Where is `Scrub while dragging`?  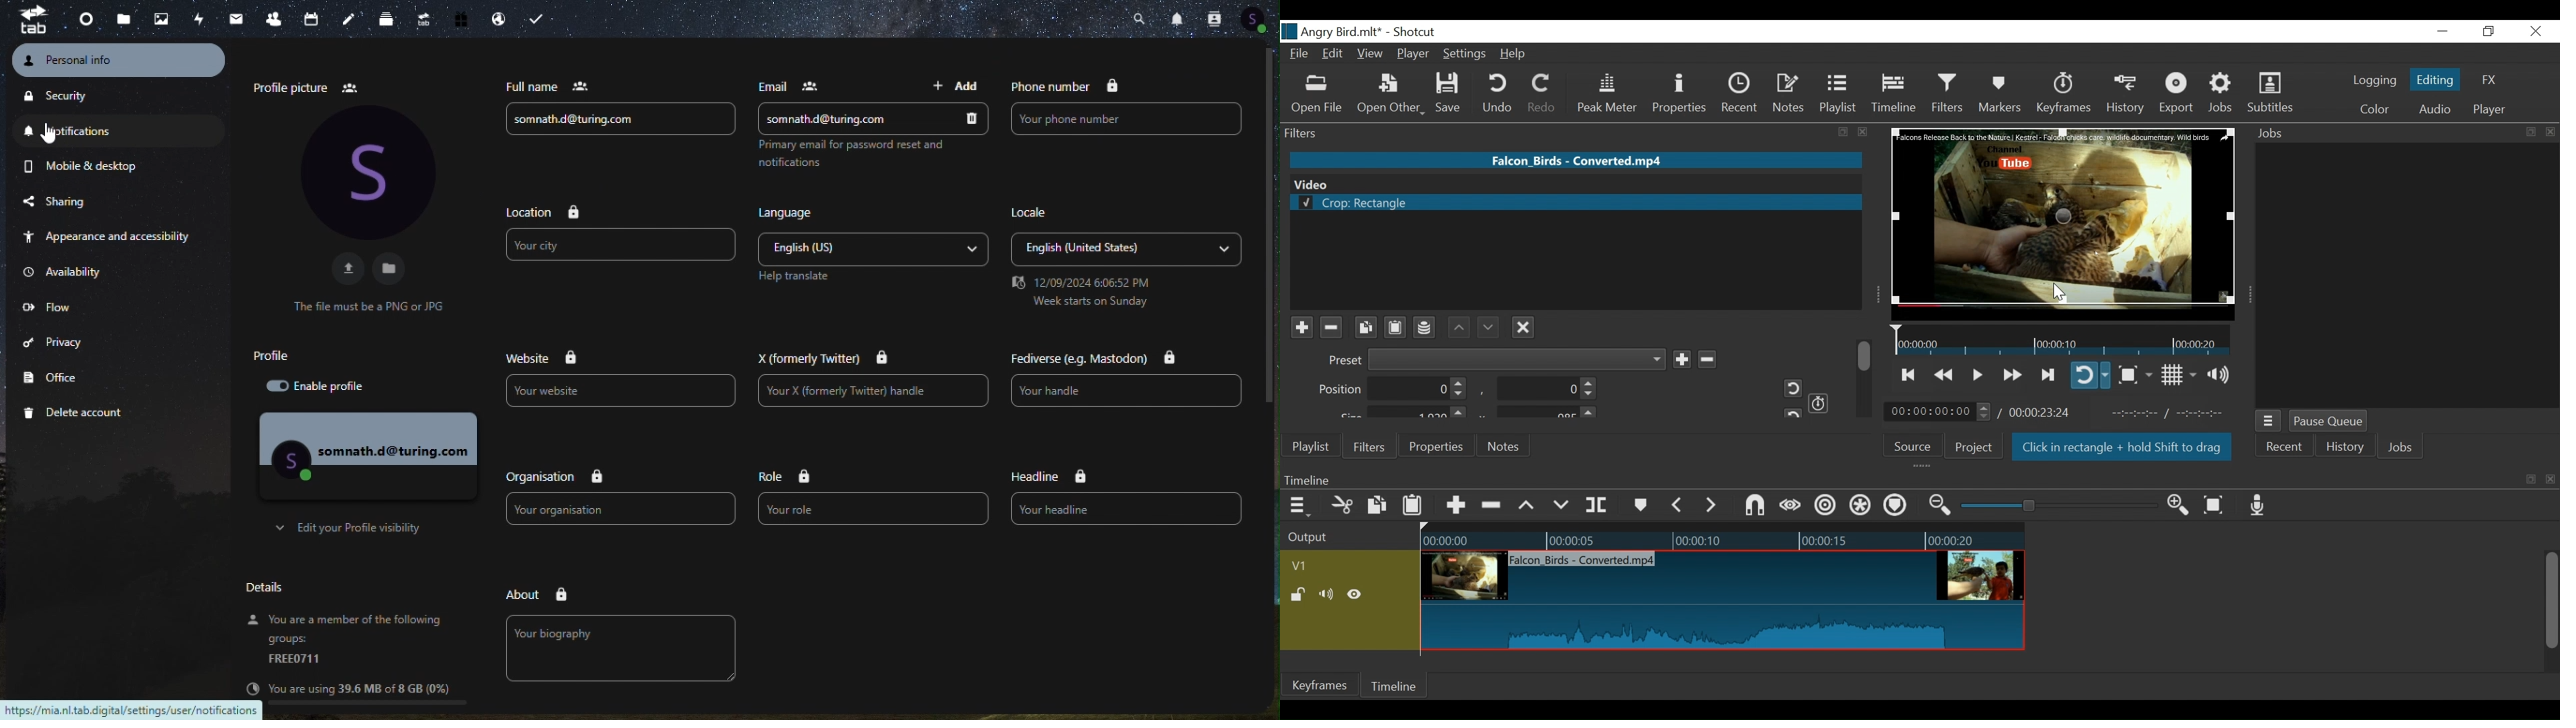 Scrub while dragging is located at coordinates (1793, 507).